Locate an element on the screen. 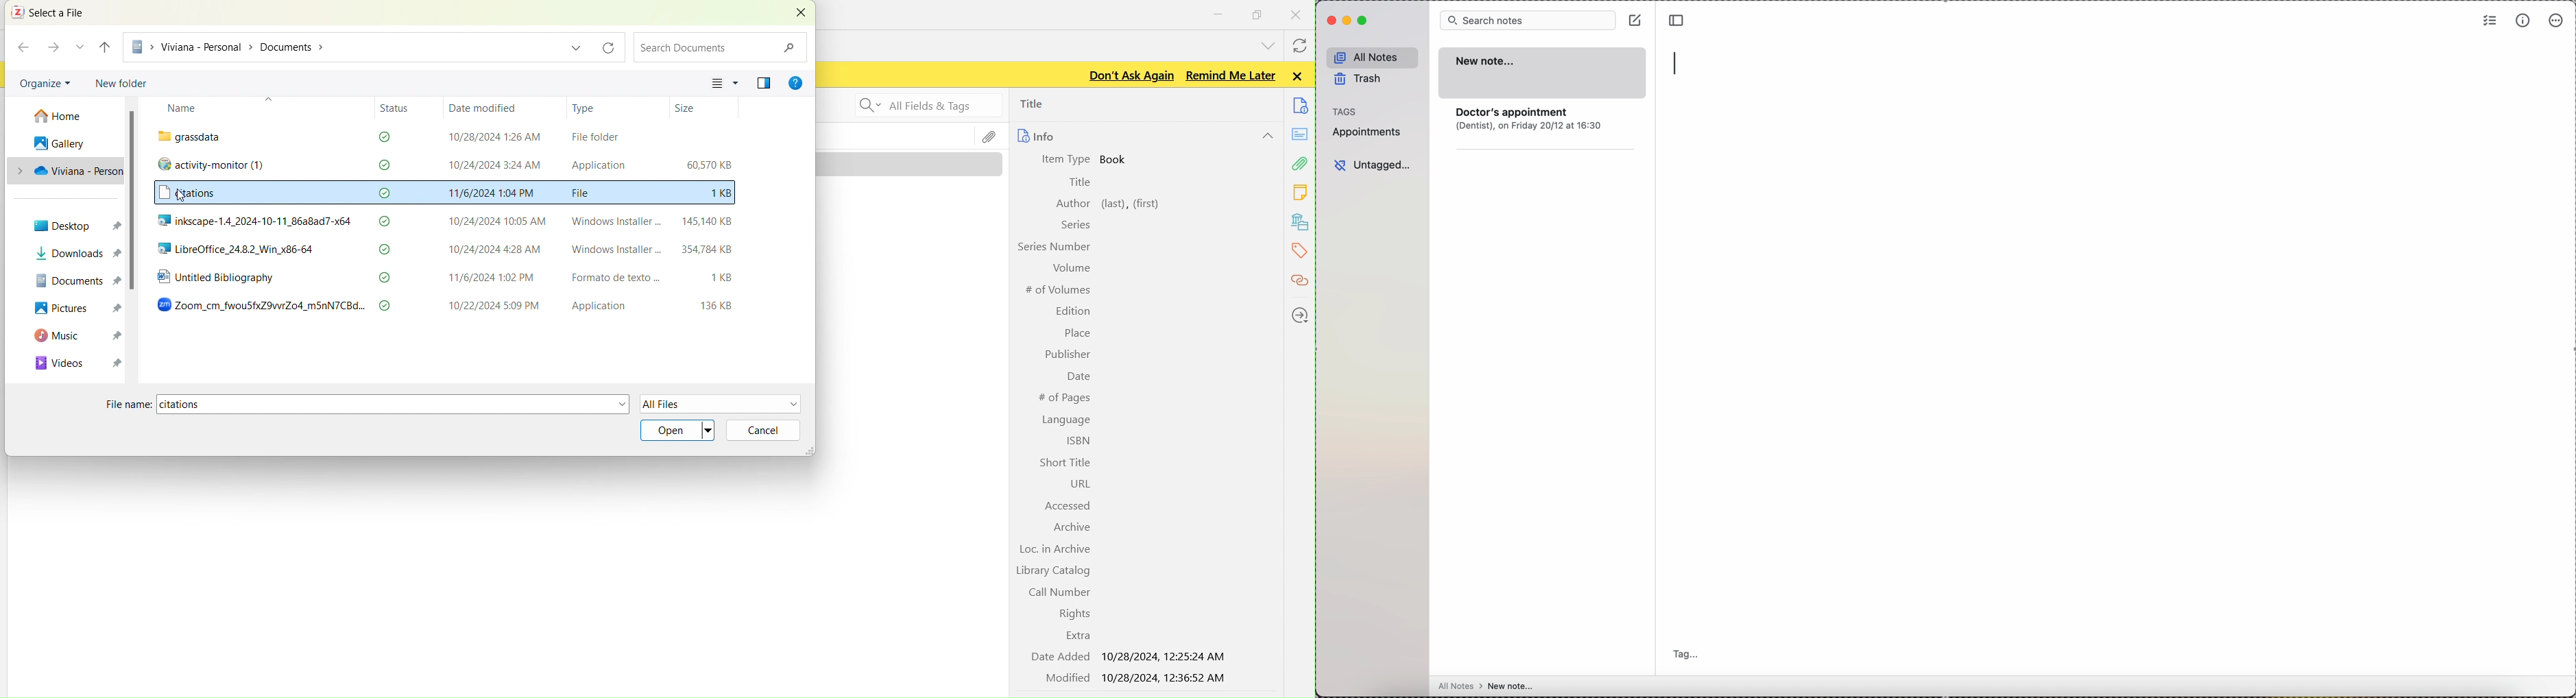  citations is located at coordinates (196, 193).